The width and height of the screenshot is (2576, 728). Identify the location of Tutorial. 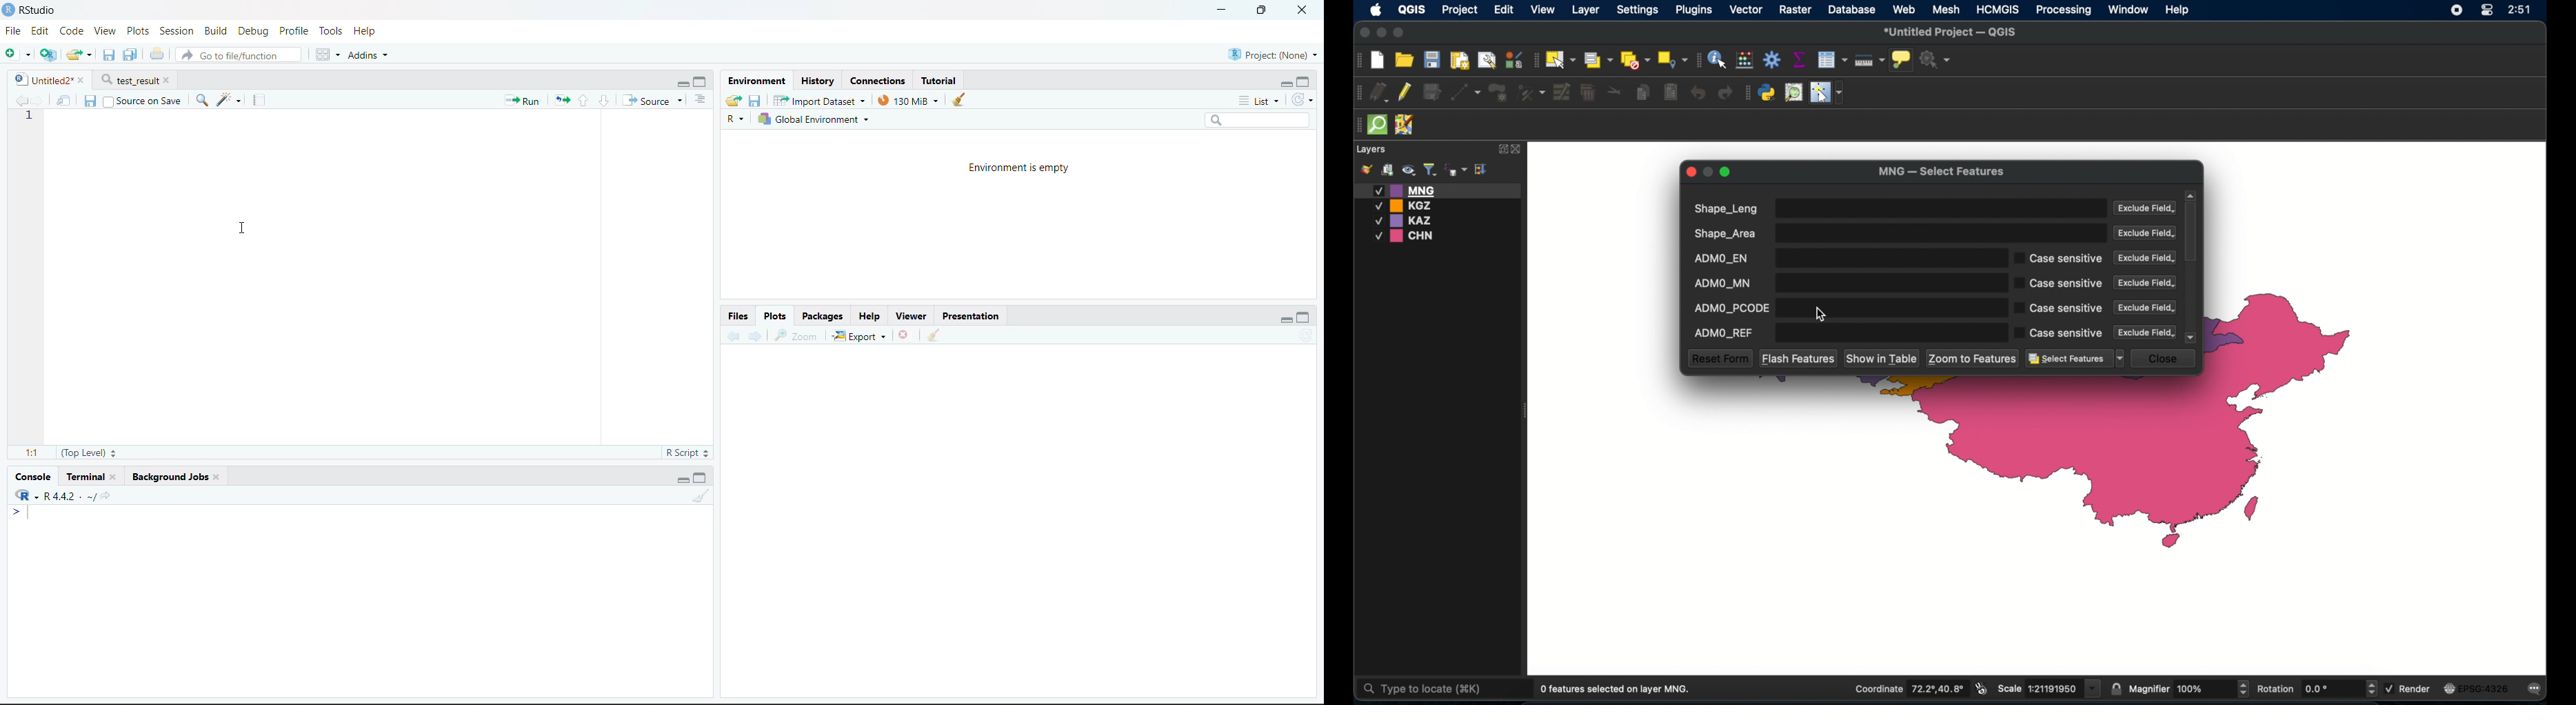
(943, 79).